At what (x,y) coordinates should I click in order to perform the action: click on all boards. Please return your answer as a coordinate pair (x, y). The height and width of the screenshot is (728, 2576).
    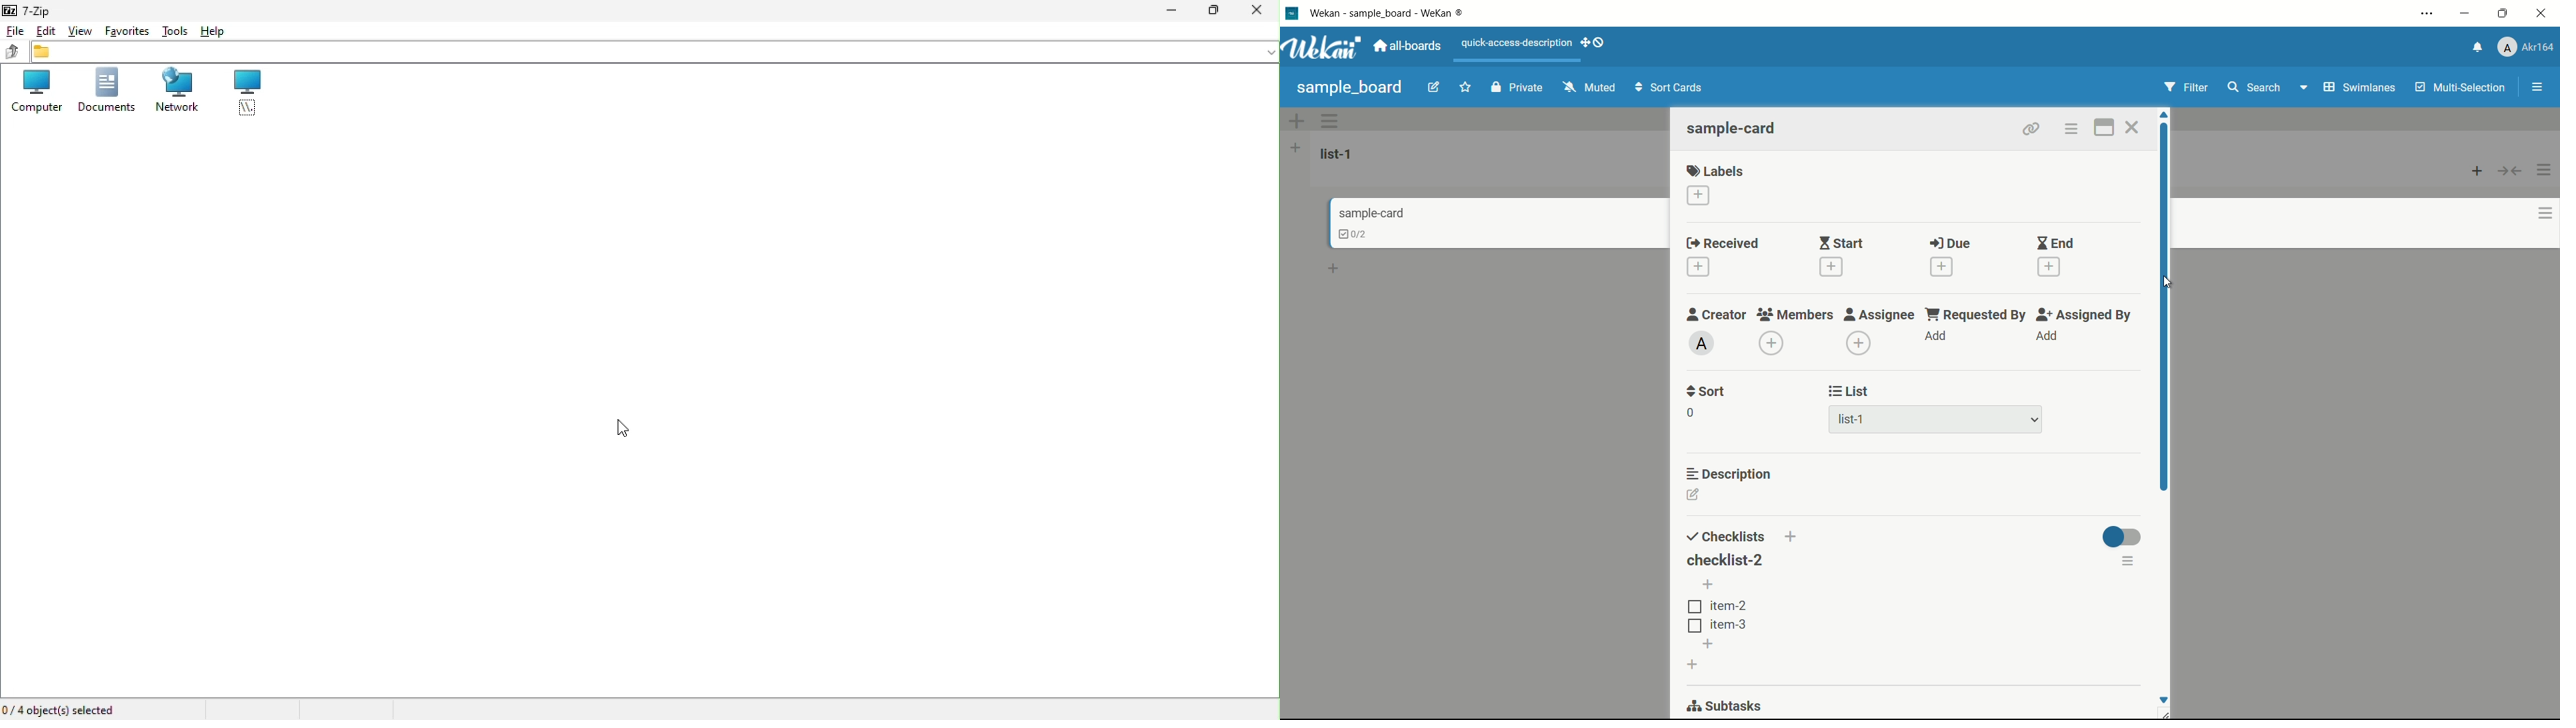
    Looking at the image, I should click on (1411, 46).